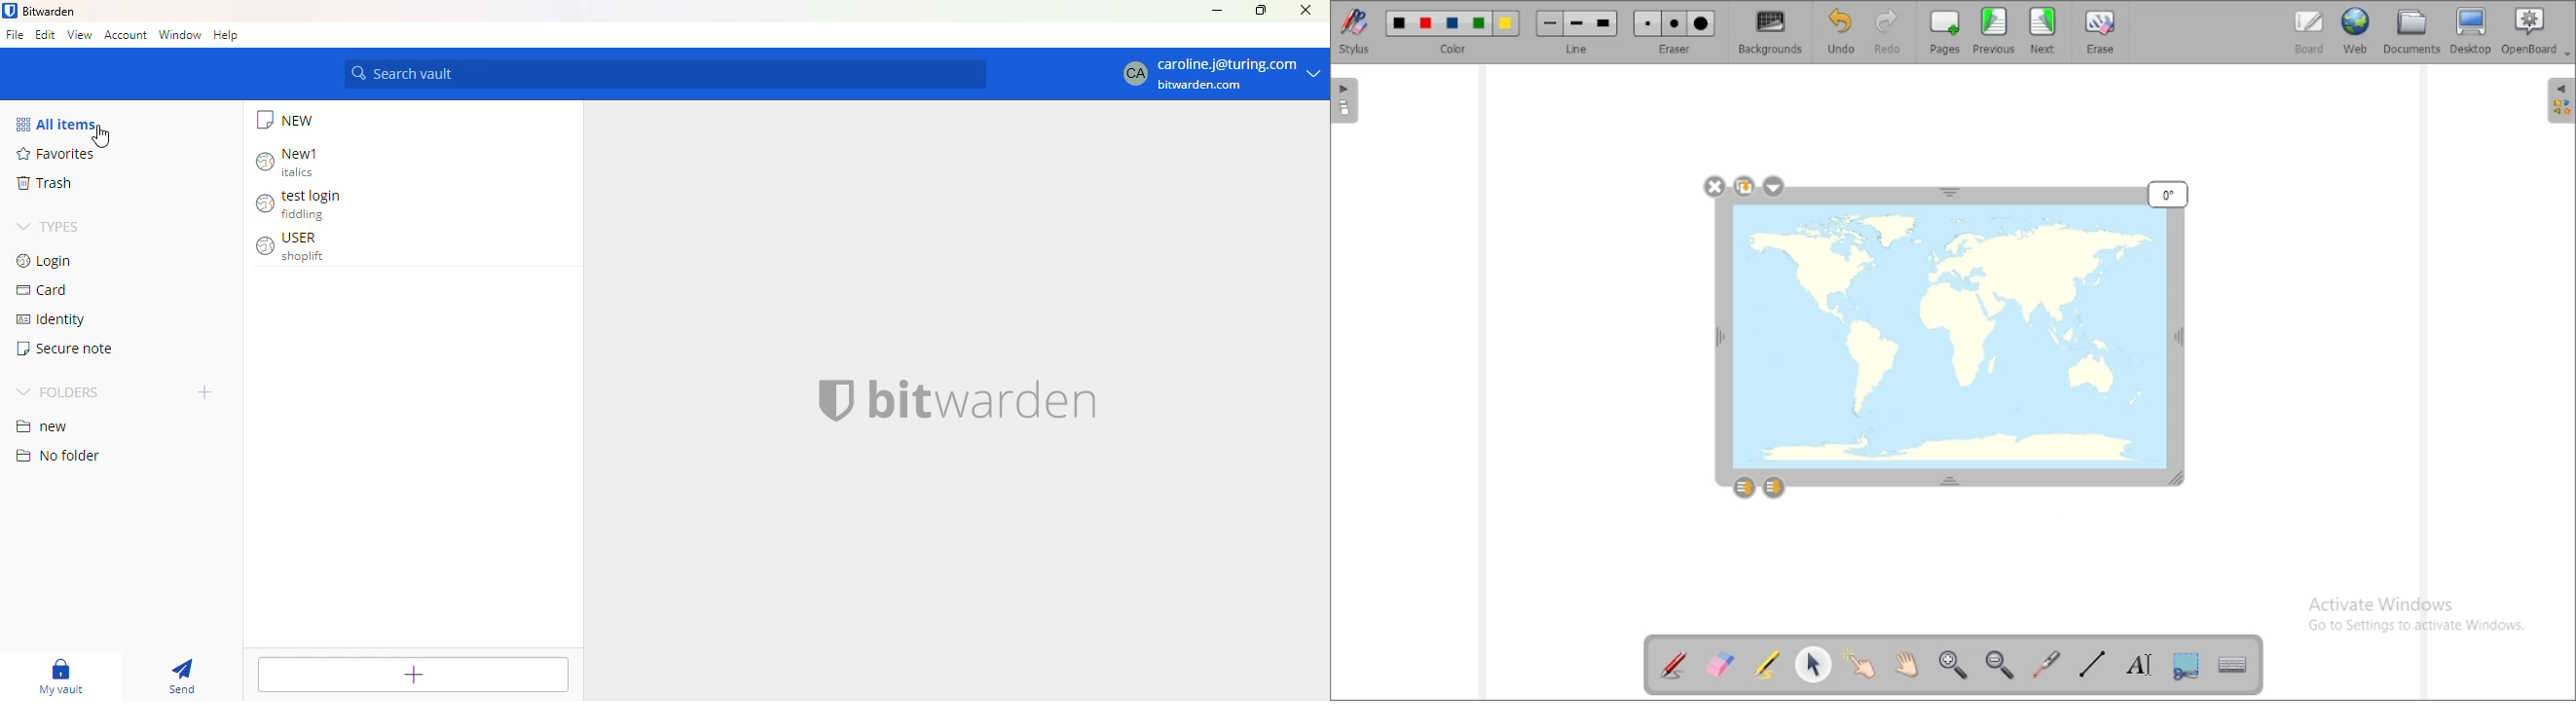 Image resolution: width=2576 pixels, height=728 pixels. Describe the element at coordinates (46, 261) in the screenshot. I see `login` at that location.